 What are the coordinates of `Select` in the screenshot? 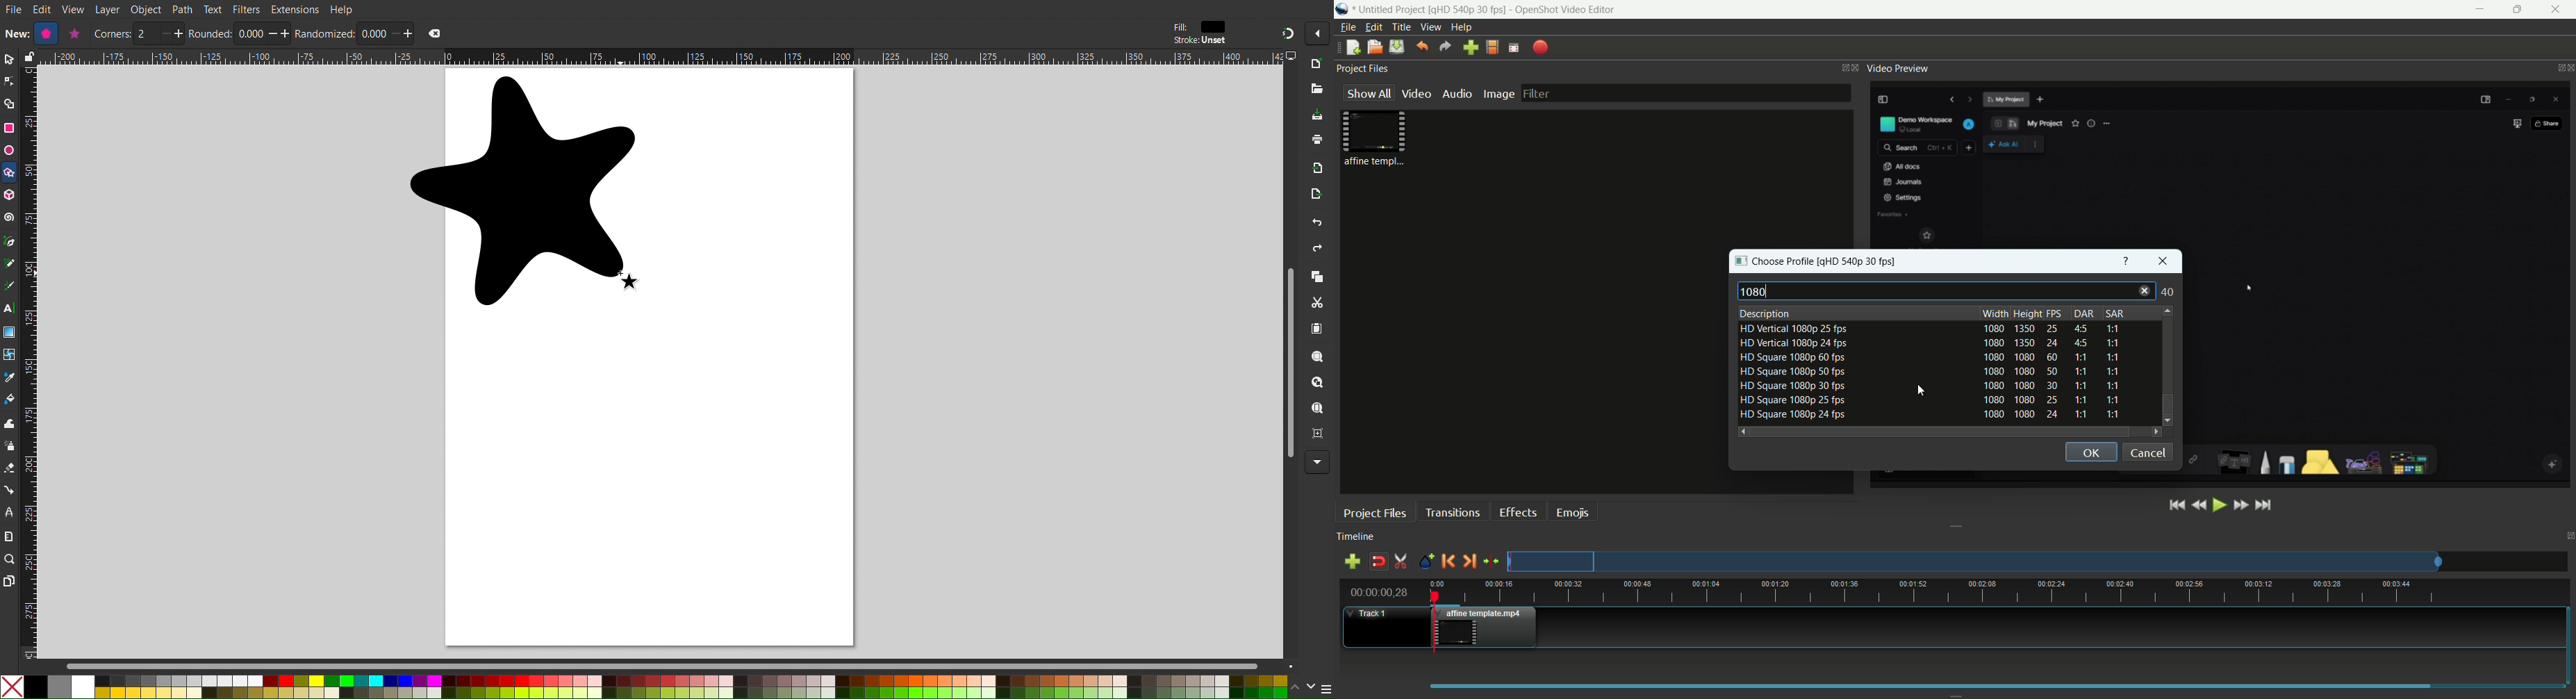 It's located at (8, 60).